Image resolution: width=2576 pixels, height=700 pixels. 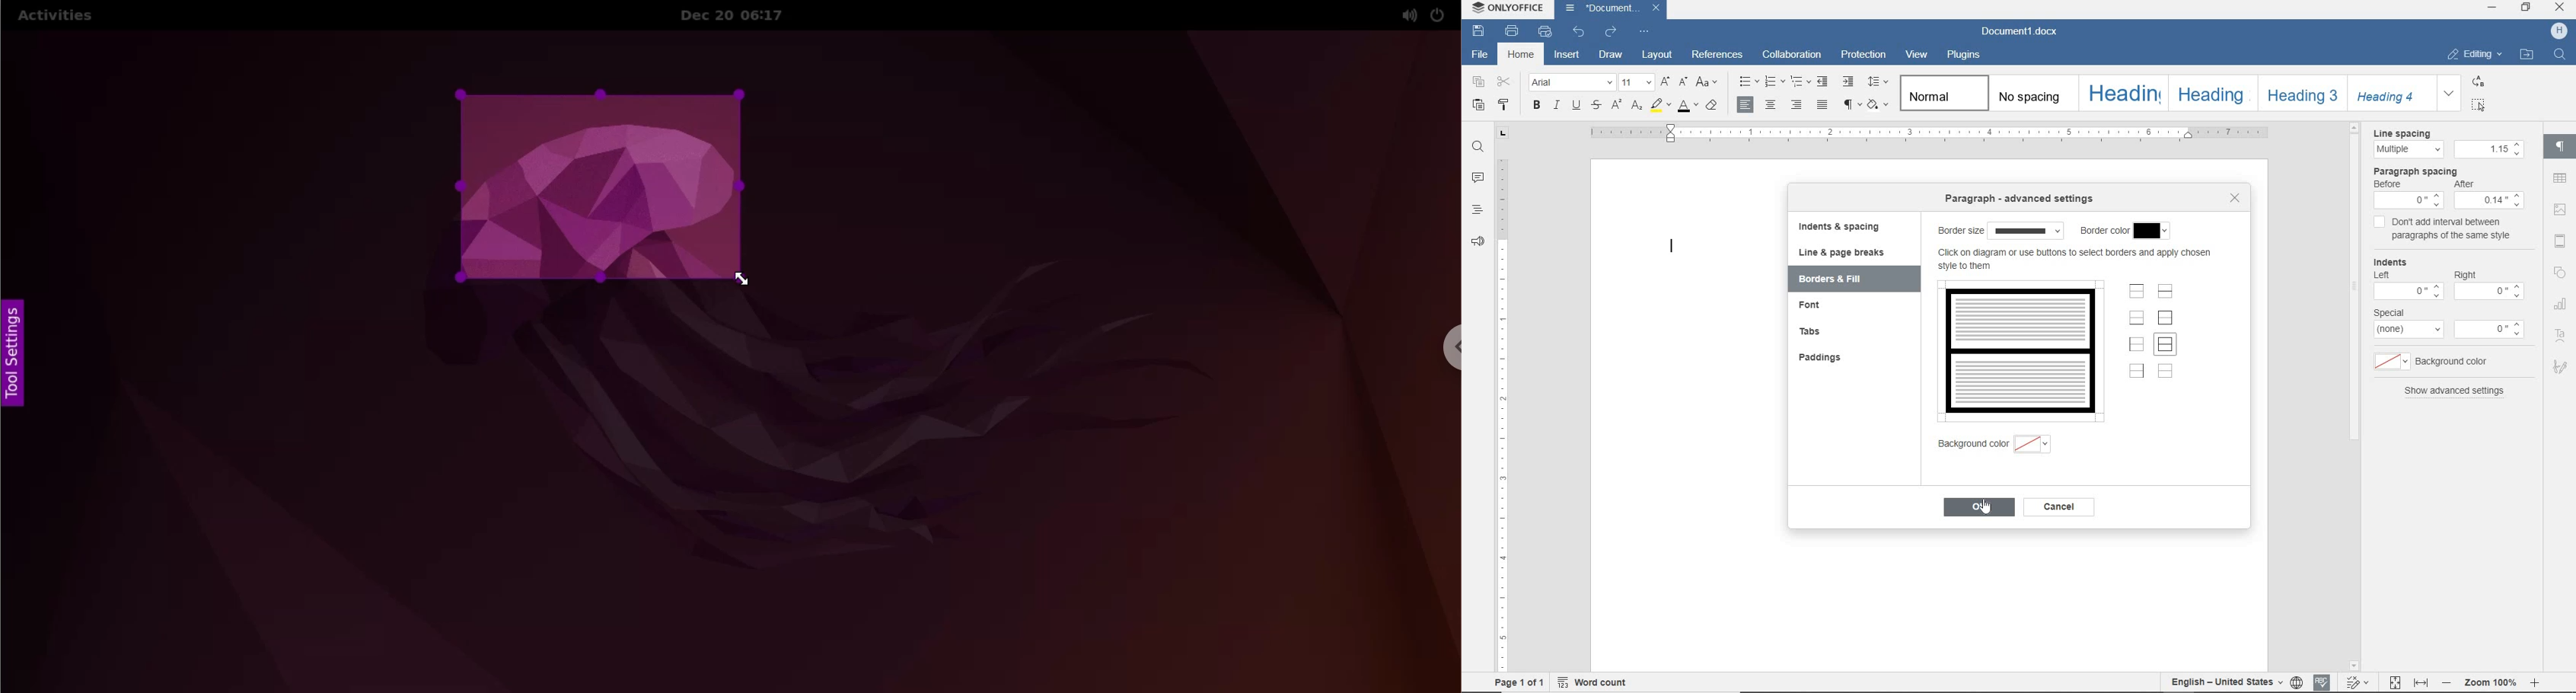 I want to click on border size, so click(x=2000, y=230).